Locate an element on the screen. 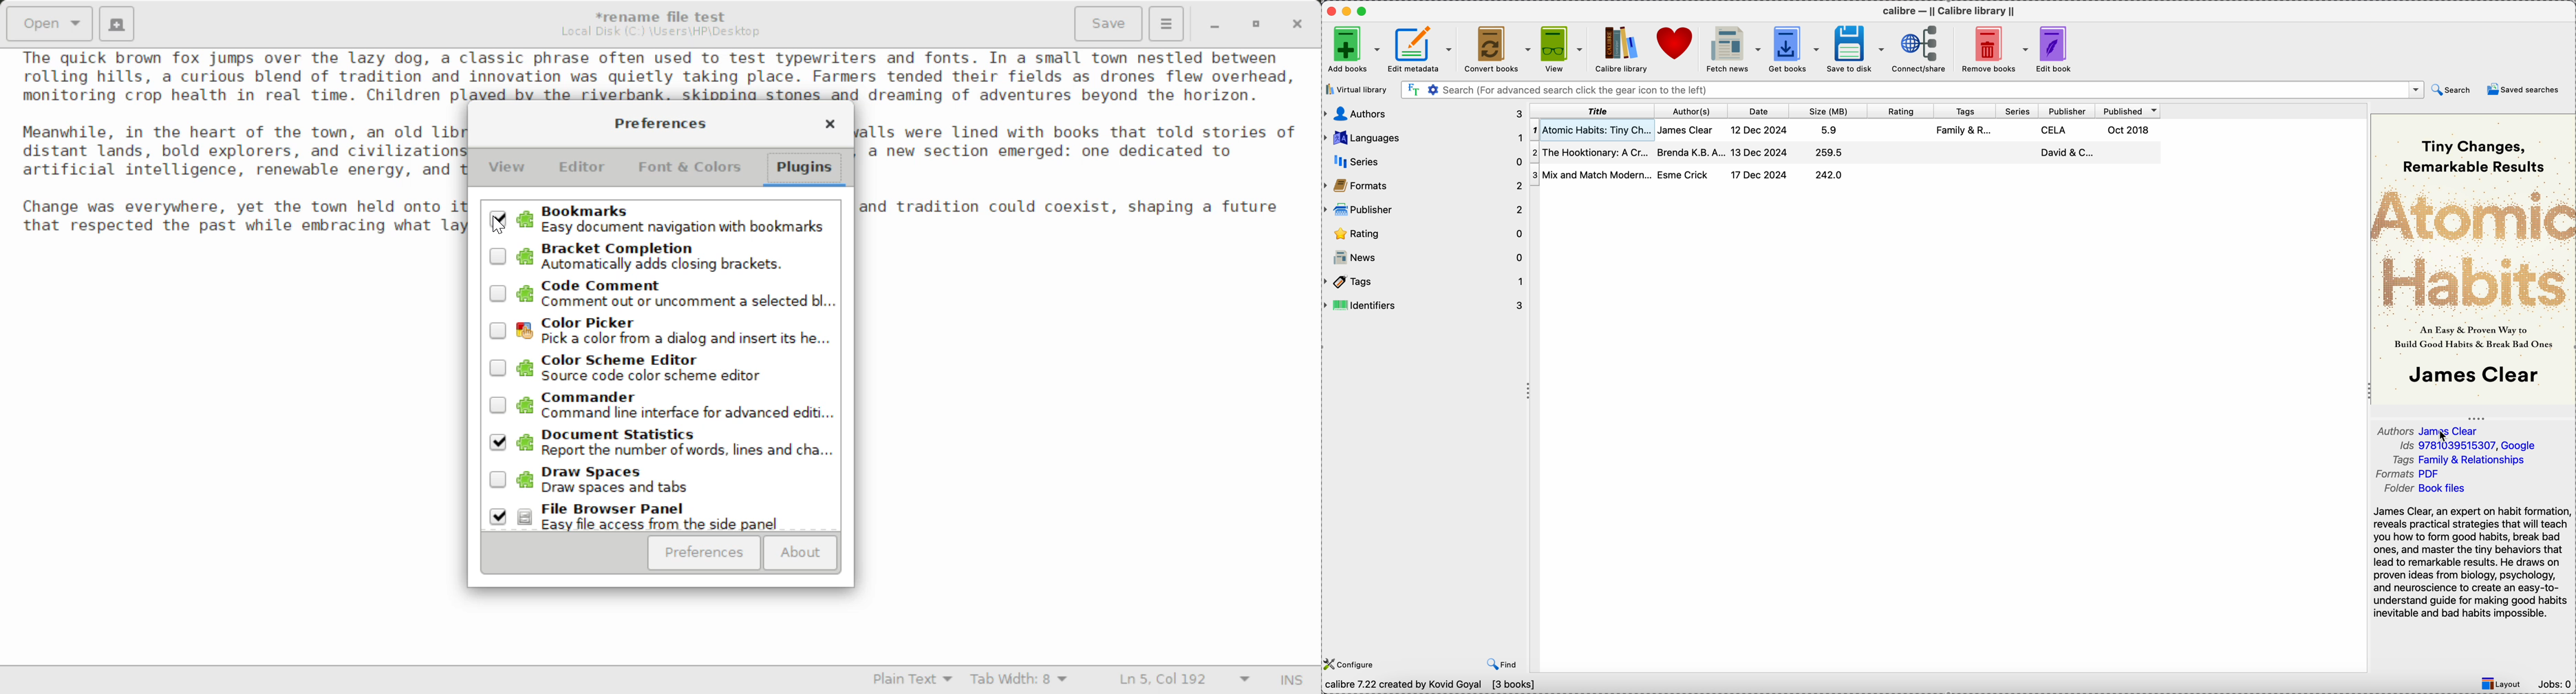 Image resolution: width=2576 pixels, height=700 pixels. Jobs: 0 is located at coordinates (2555, 685).